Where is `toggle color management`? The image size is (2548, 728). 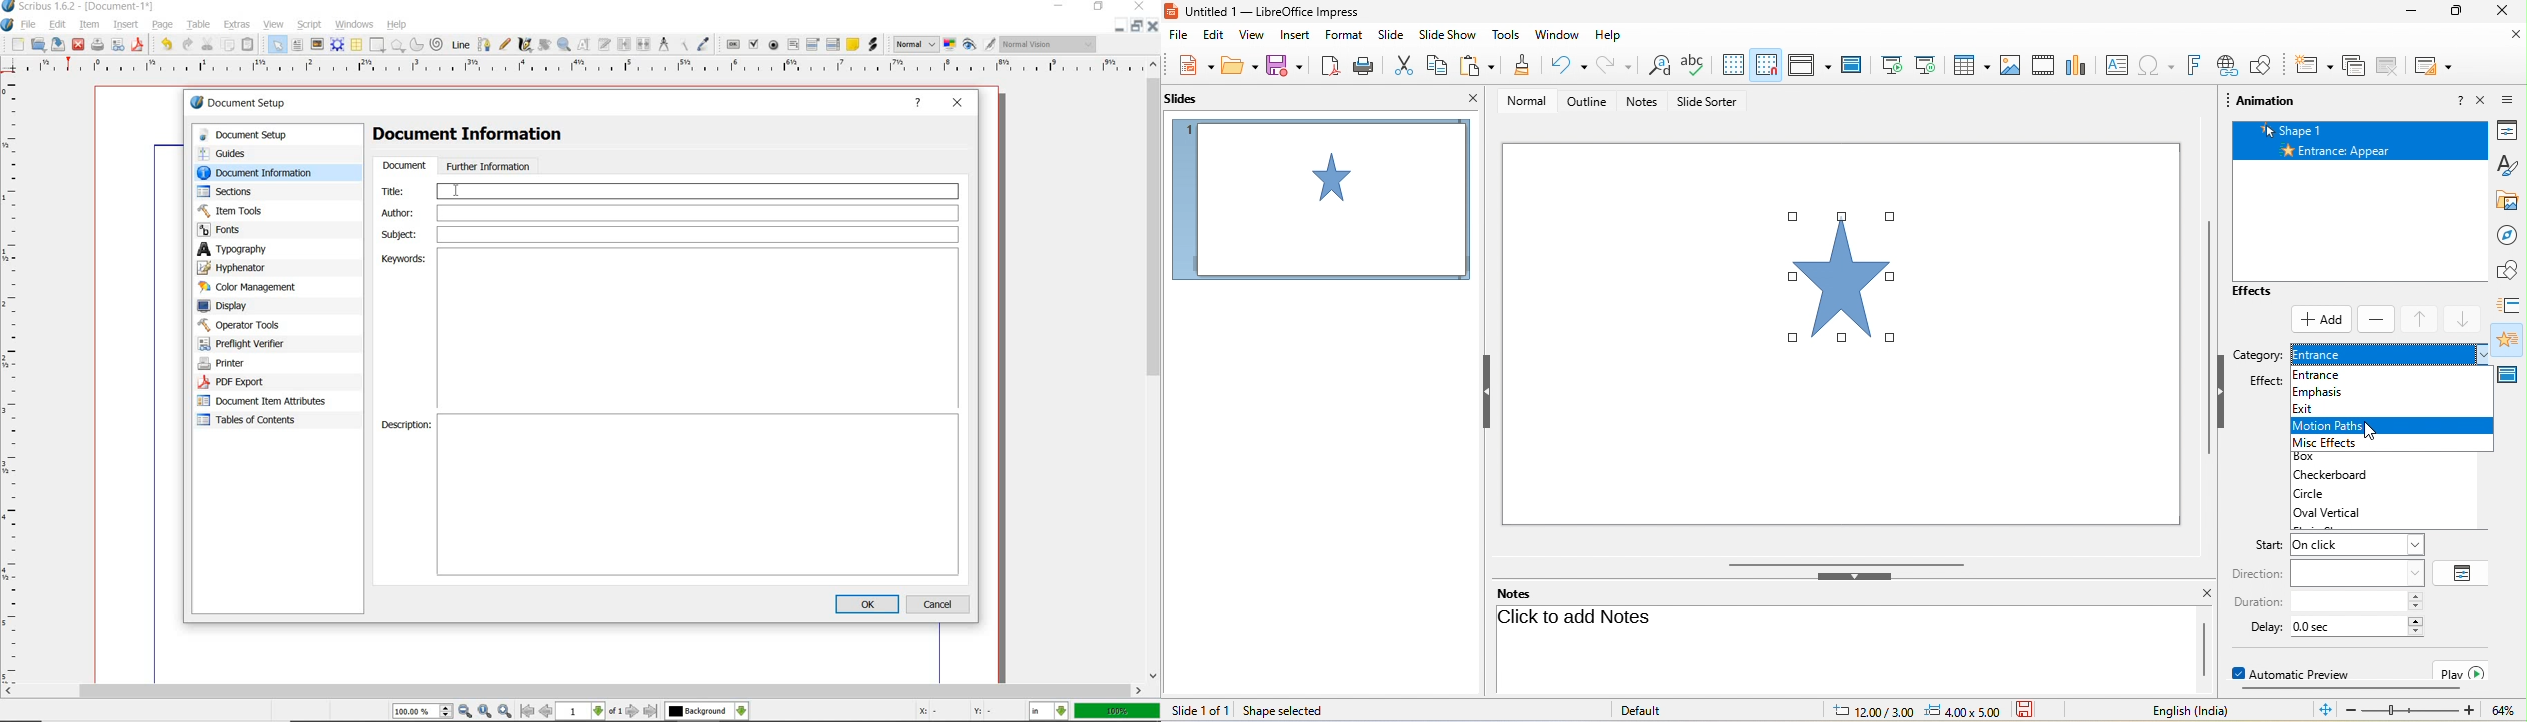
toggle color management is located at coordinates (950, 44).